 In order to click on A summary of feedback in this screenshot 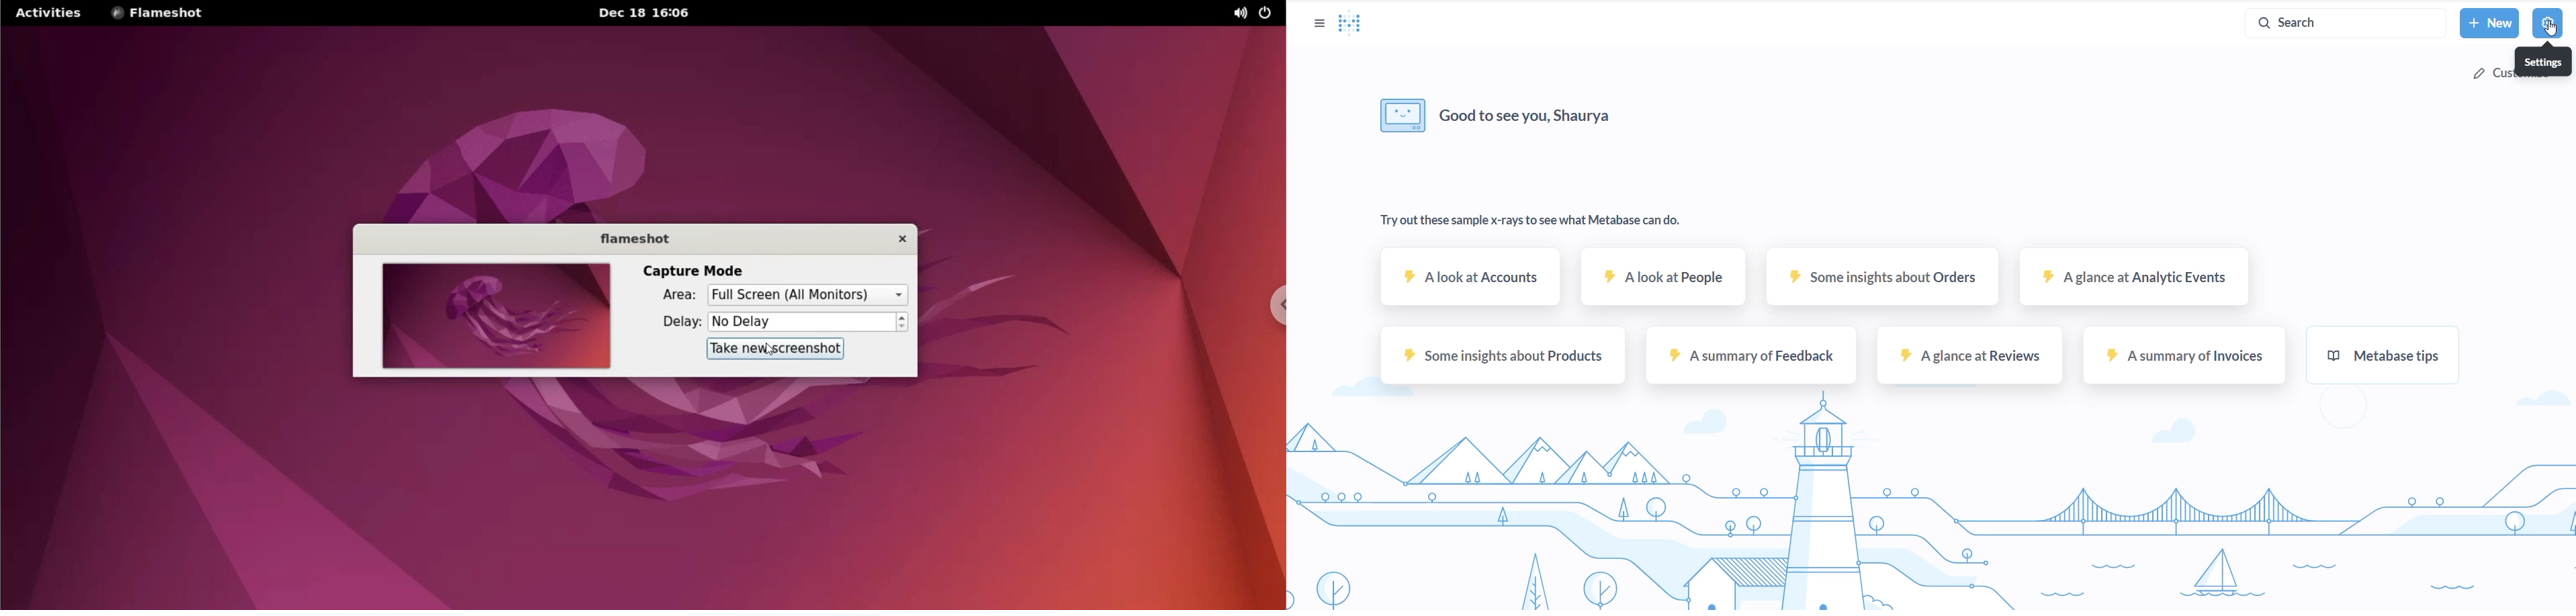, I will do `click(1752, 361)`.